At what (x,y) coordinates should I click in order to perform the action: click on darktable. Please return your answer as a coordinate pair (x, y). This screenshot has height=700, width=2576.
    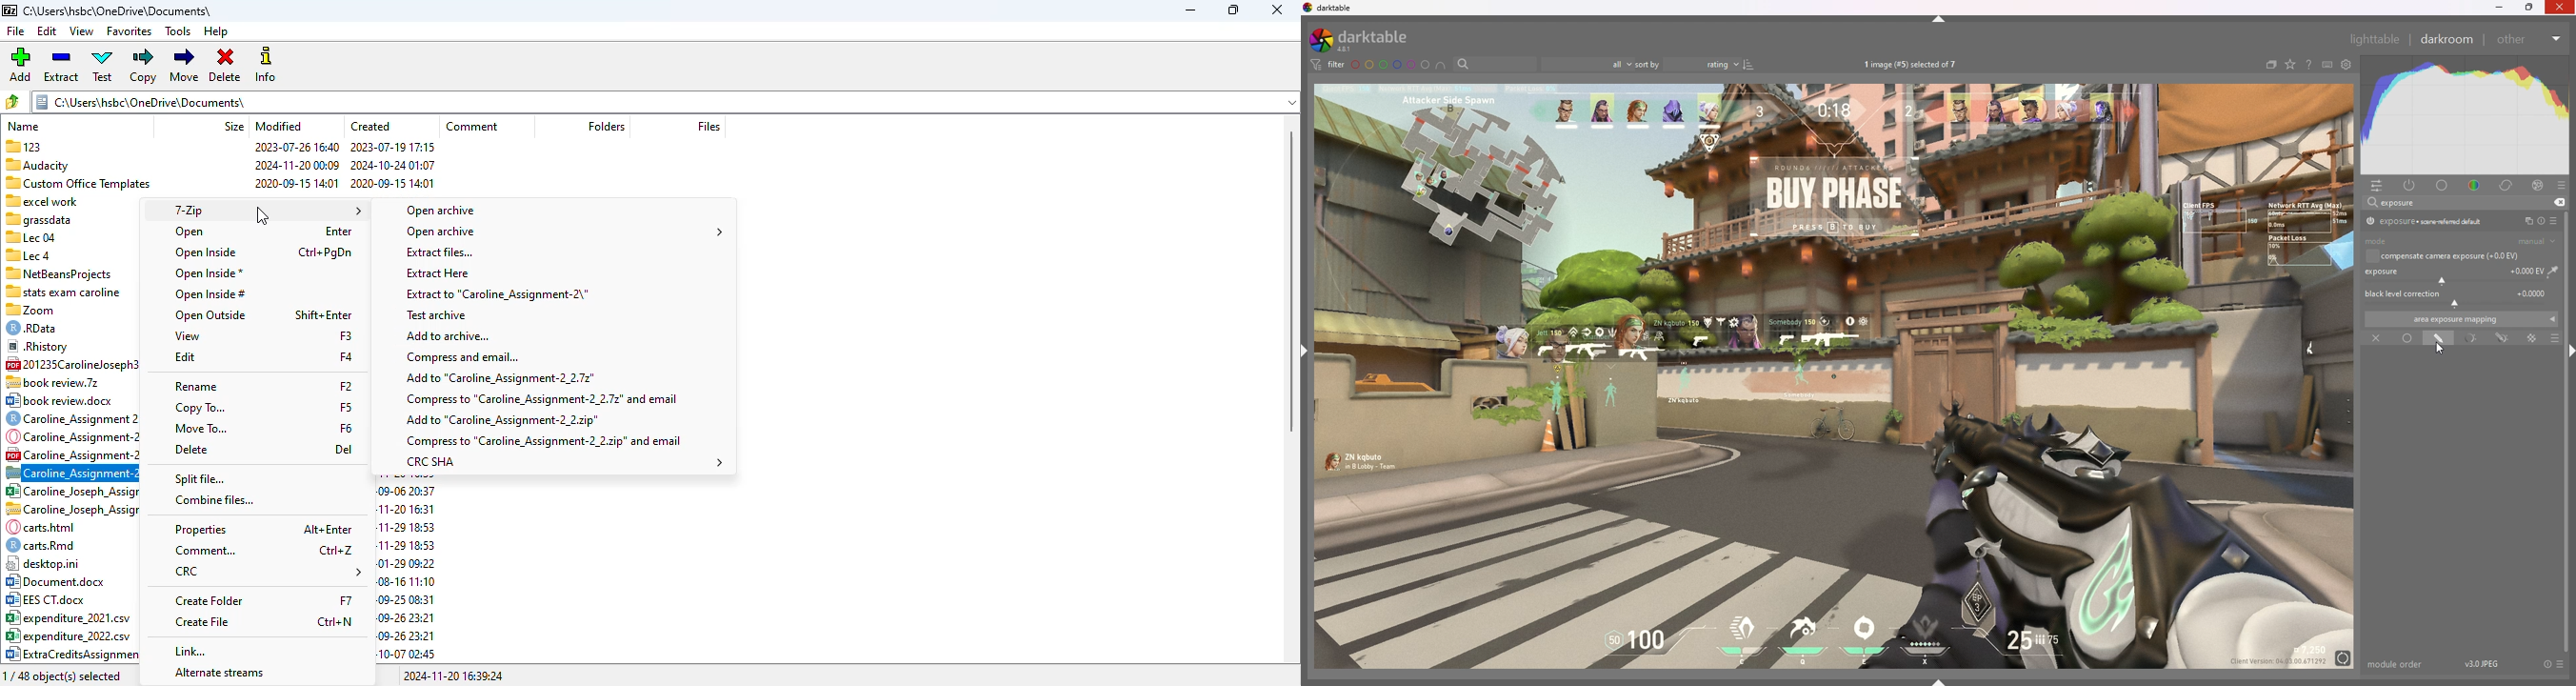
    Looking at the image, I should click on (1368, 40).